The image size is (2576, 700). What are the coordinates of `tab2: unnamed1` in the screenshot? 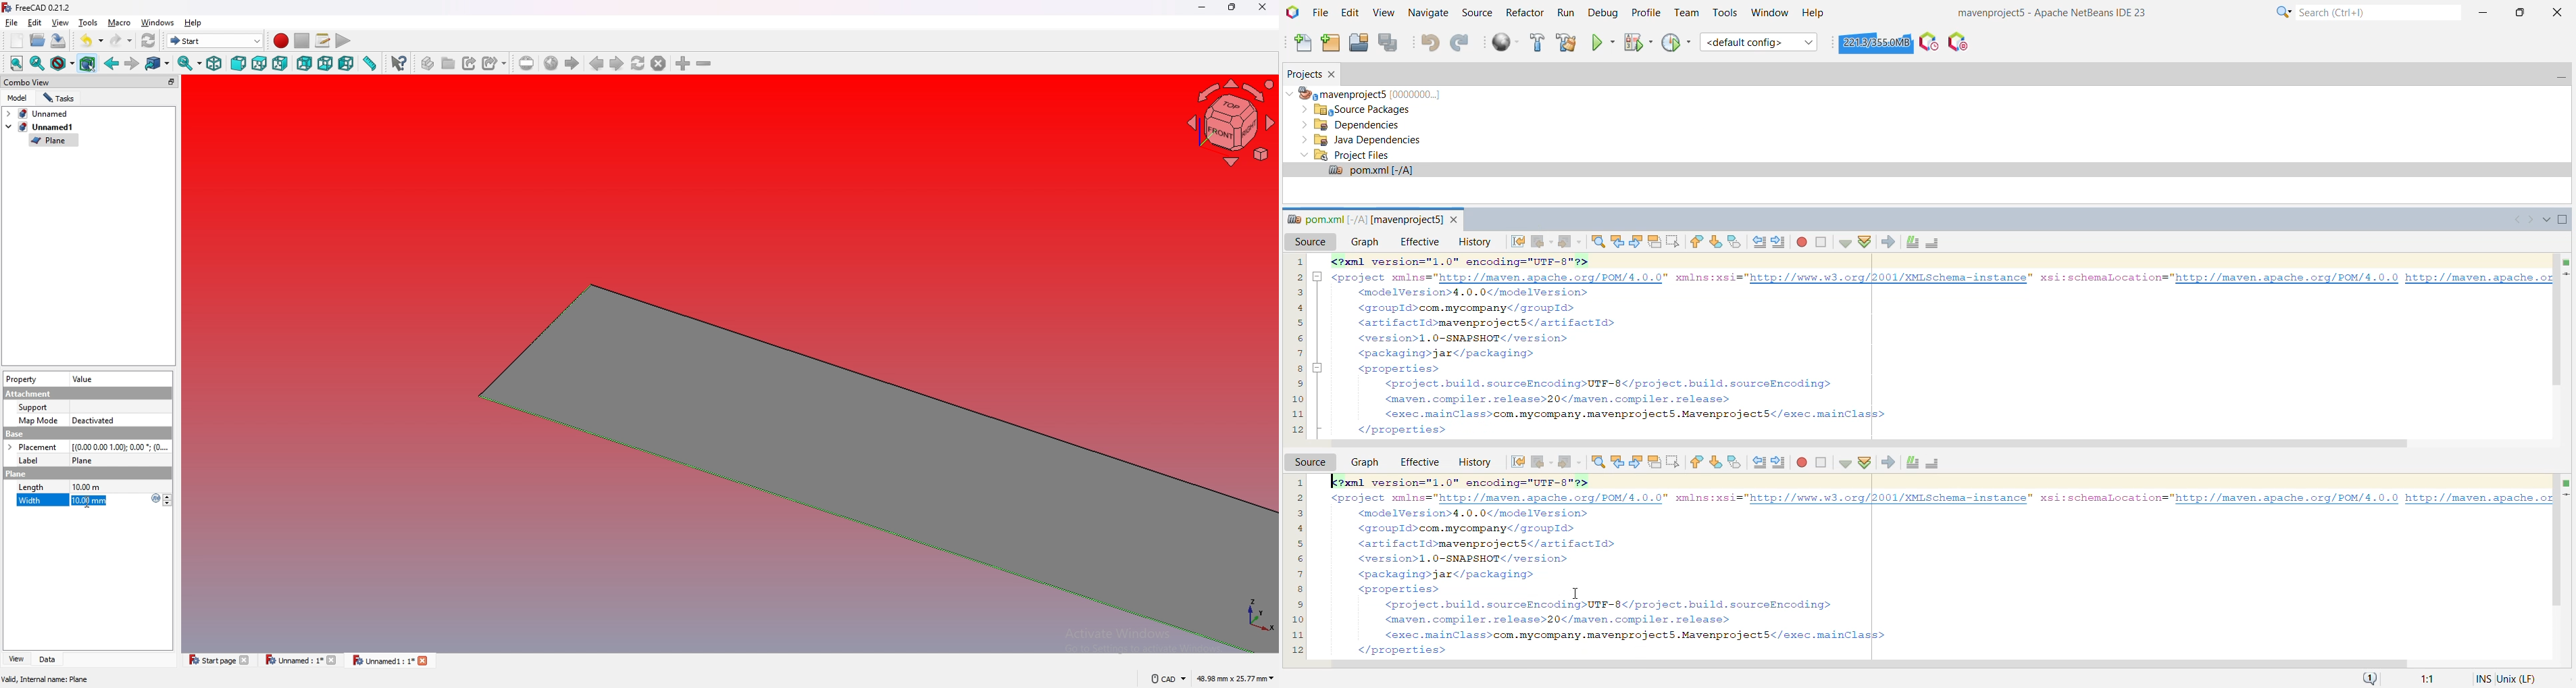 It's located at (39, 127).